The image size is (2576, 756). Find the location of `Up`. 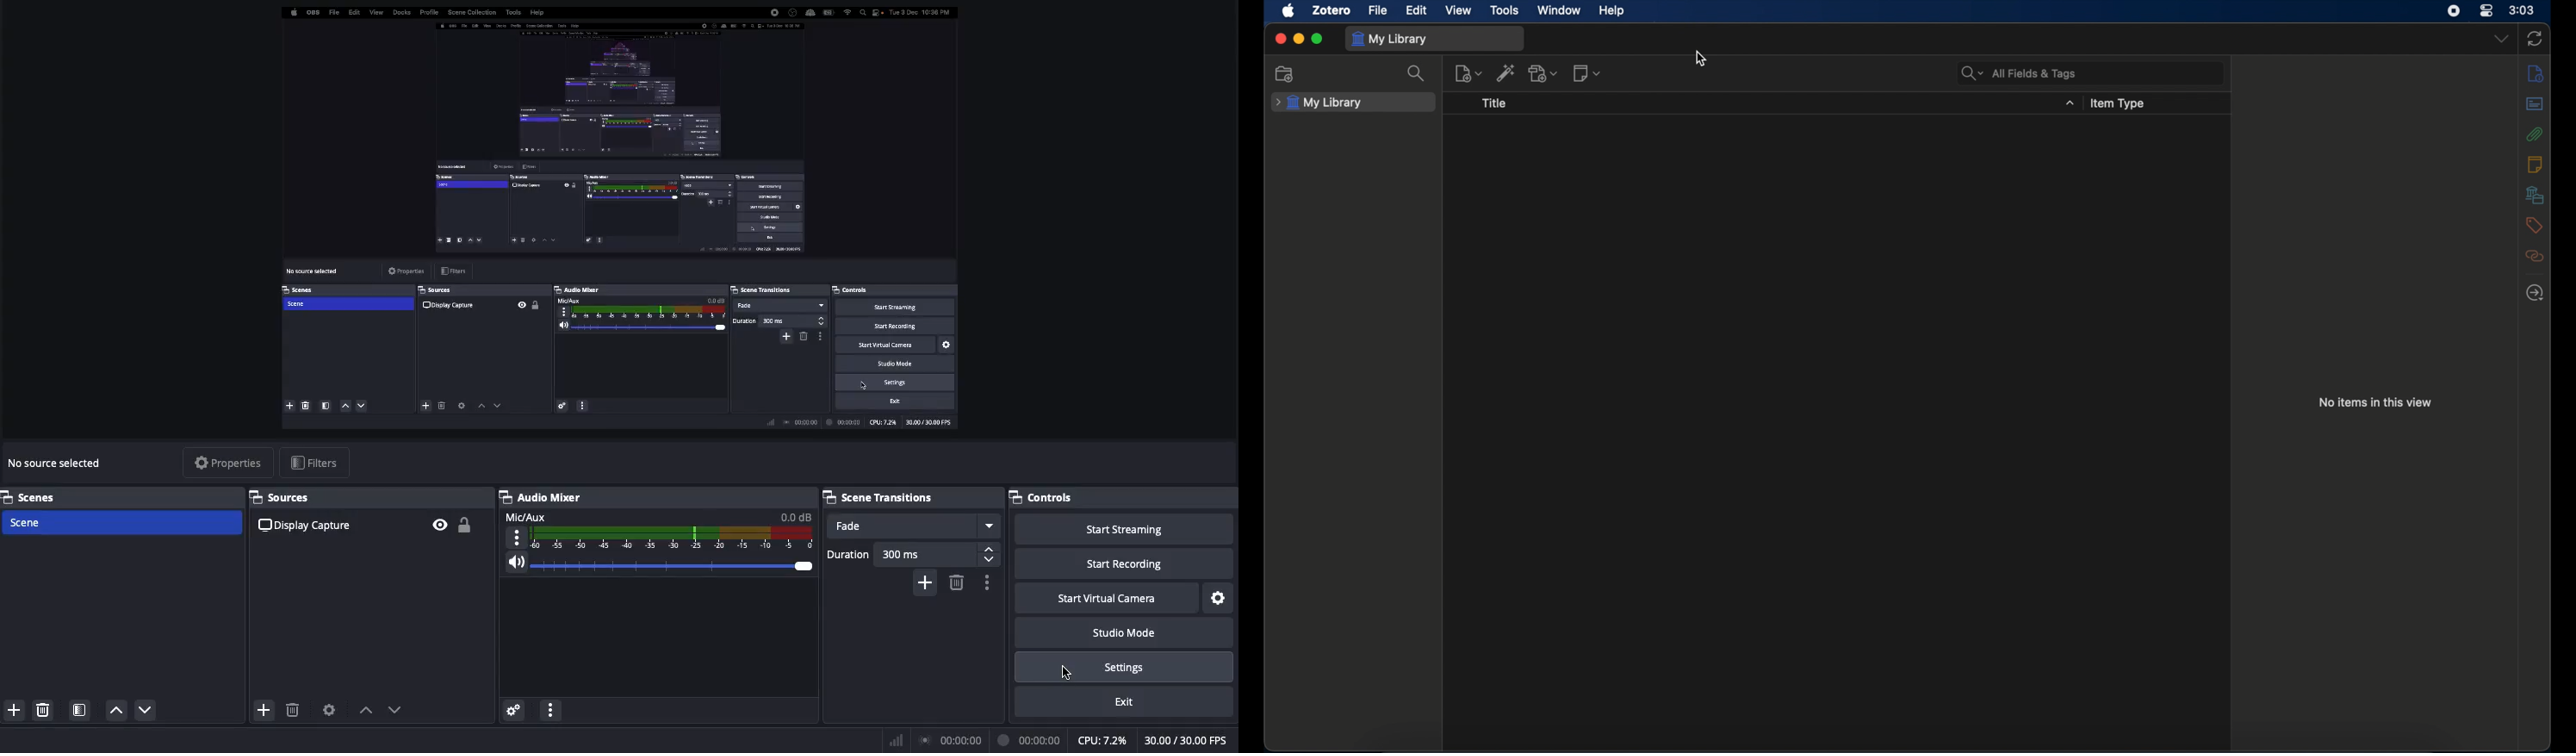

Up is located at coordinates (140, 712).